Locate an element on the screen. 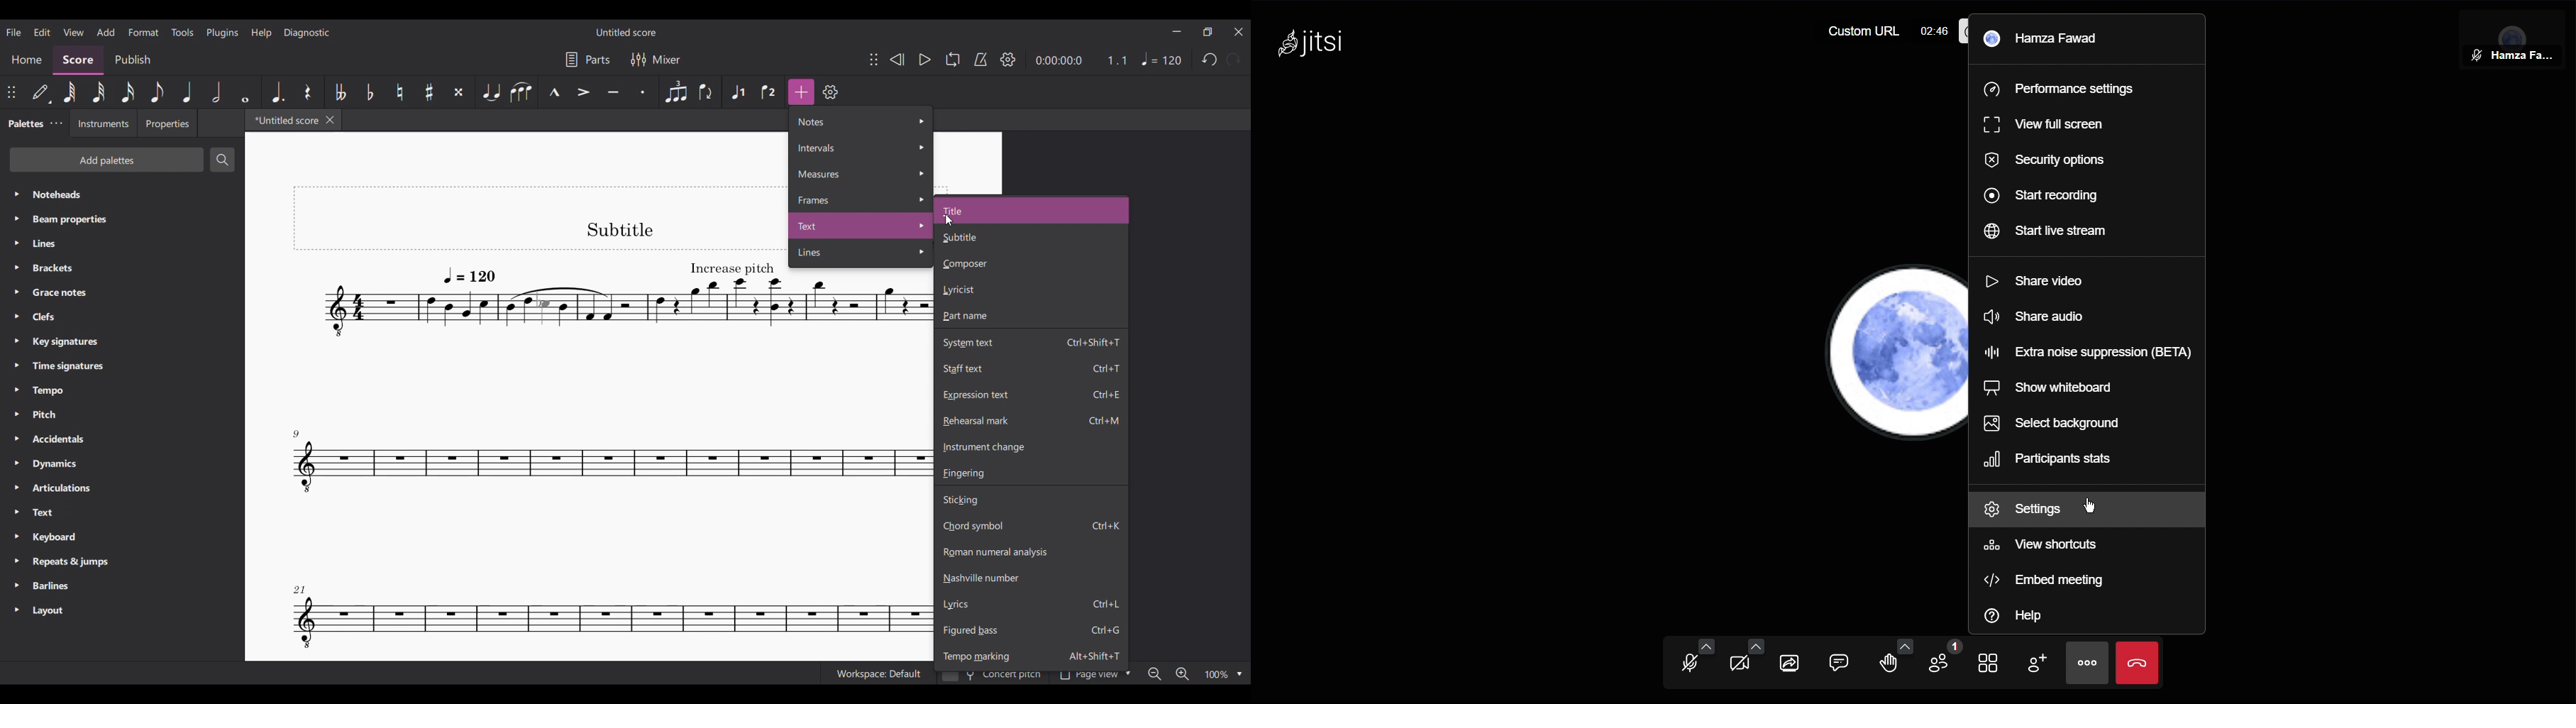 Image resolution: width=2576 pixels, height=728 pixels. Toggle natural is located at coordinates (399, 92).